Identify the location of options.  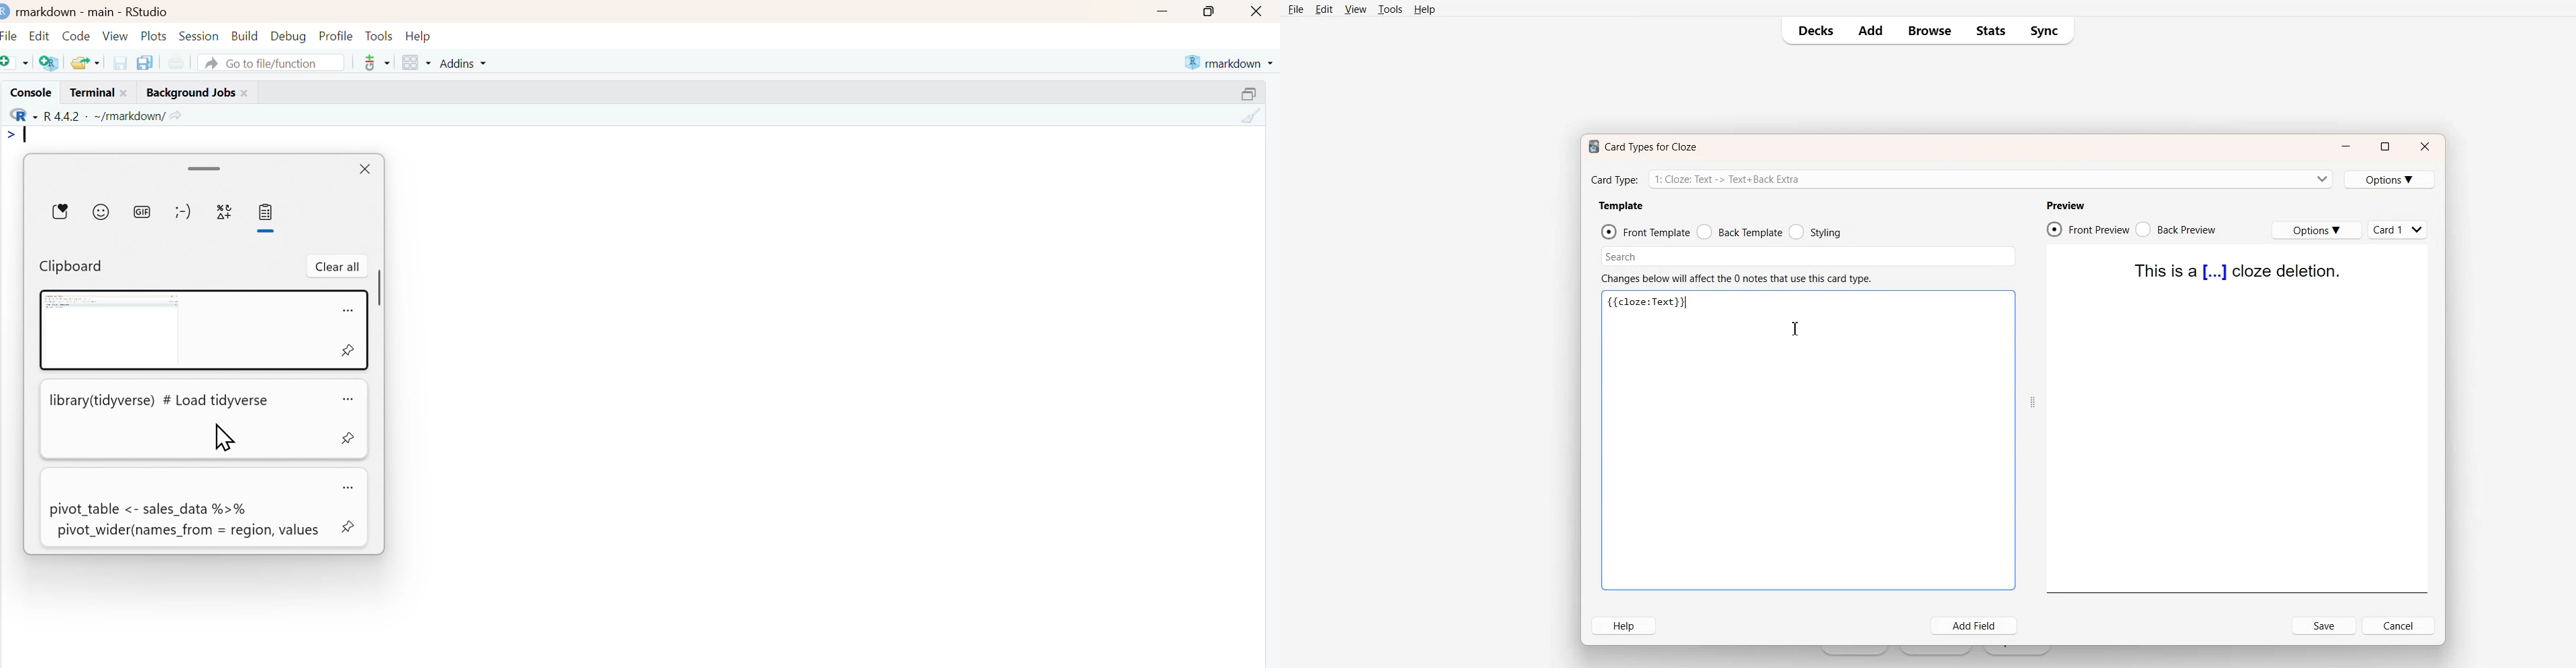
(348, 398).